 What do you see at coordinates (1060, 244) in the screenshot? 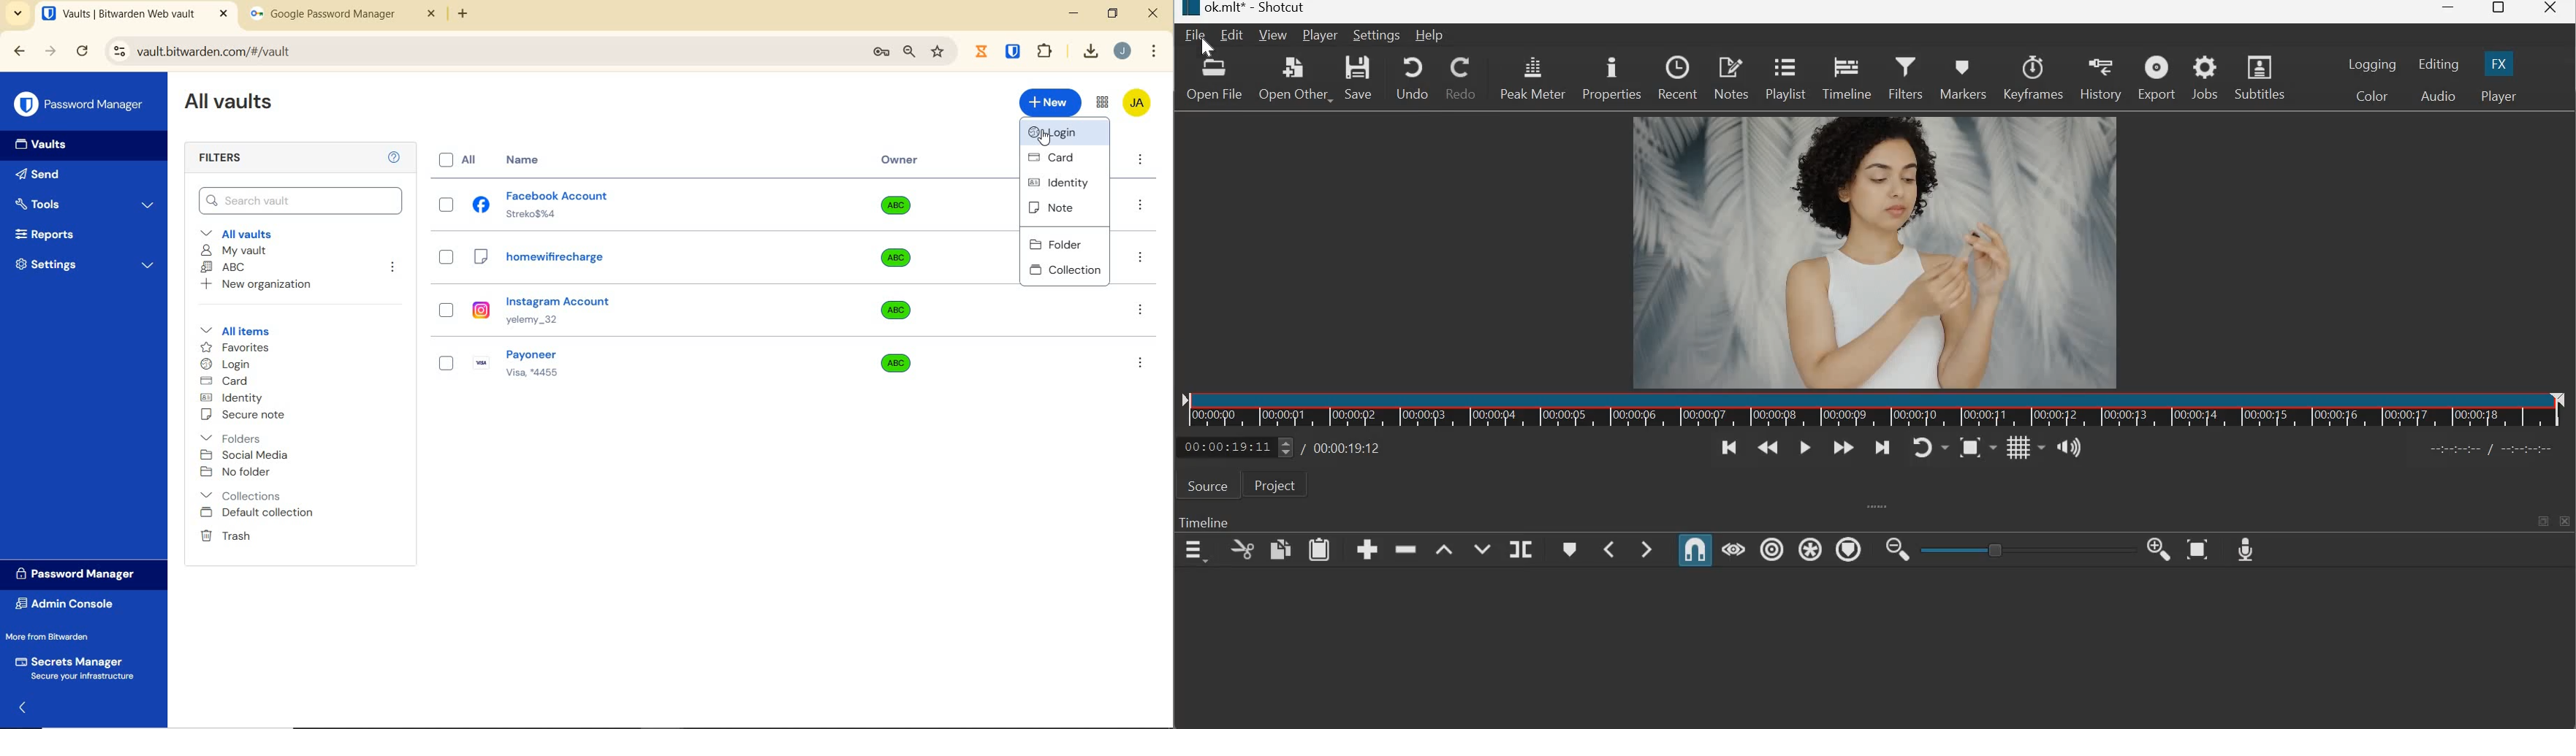
I see `folder` at bounding box center [1060, 244].